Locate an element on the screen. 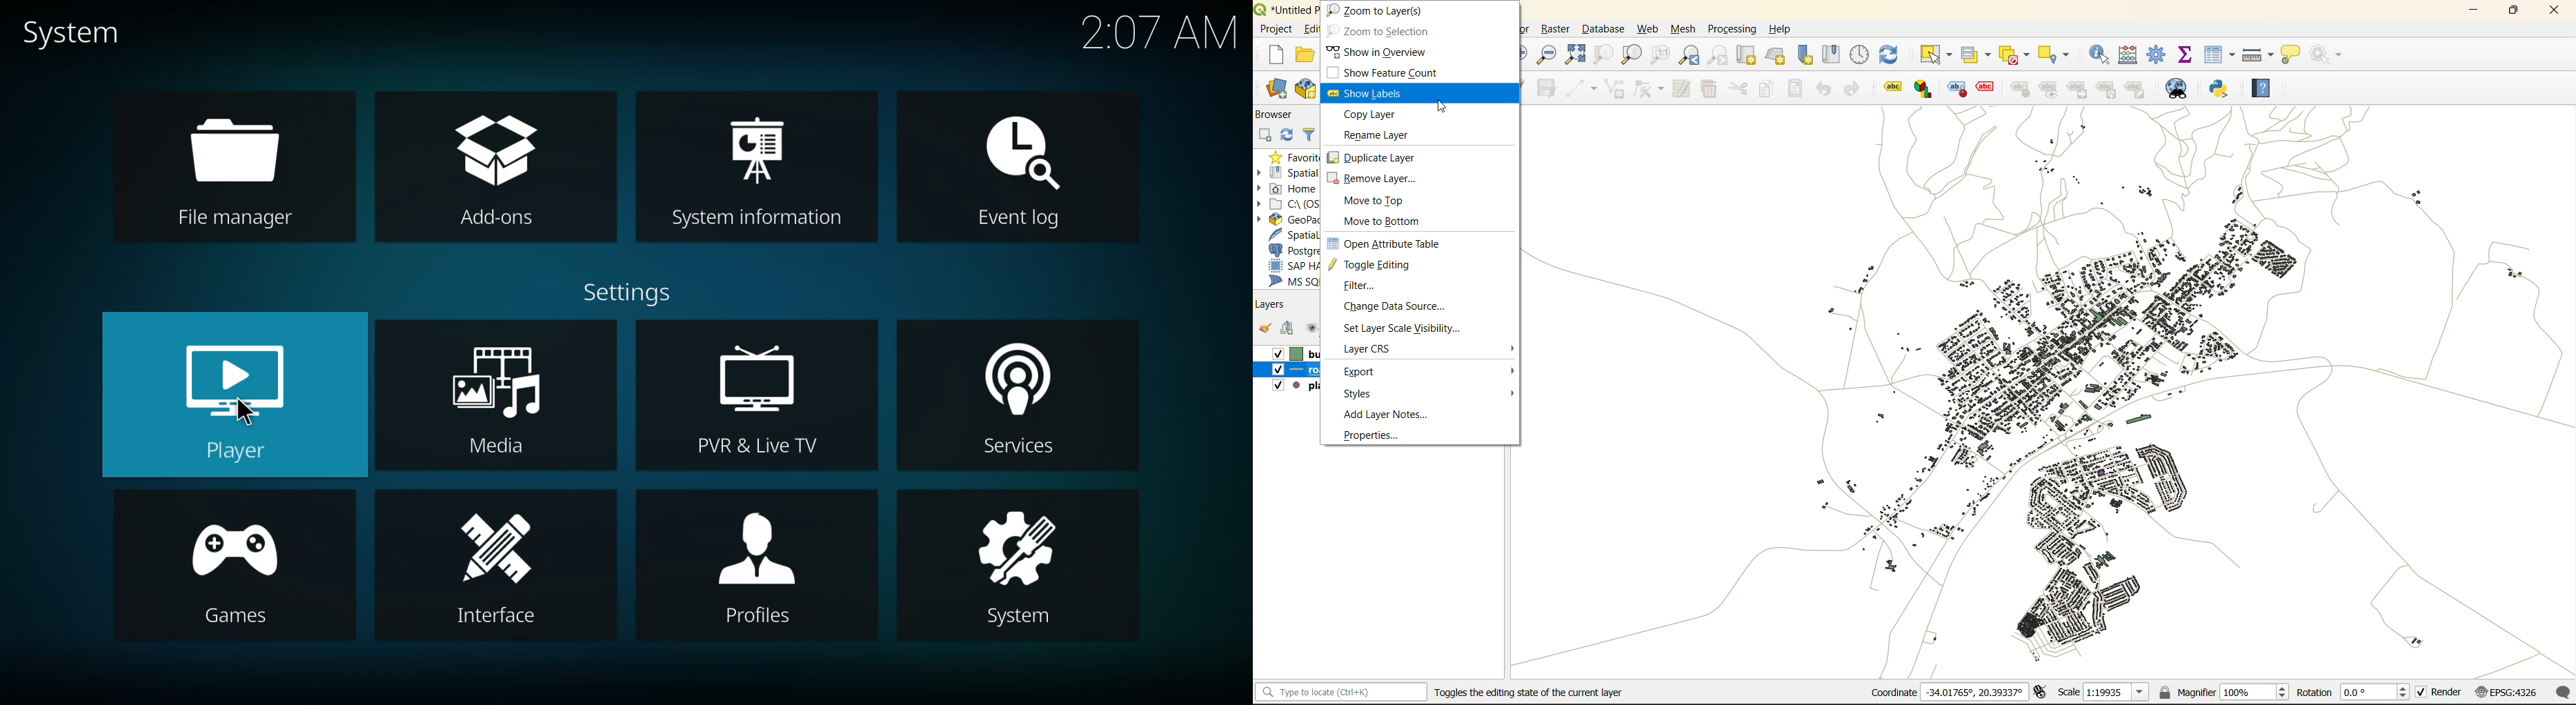 The width and height of the screenshot is (2576, 728). attributes table is located at coordinates (2218, 55).